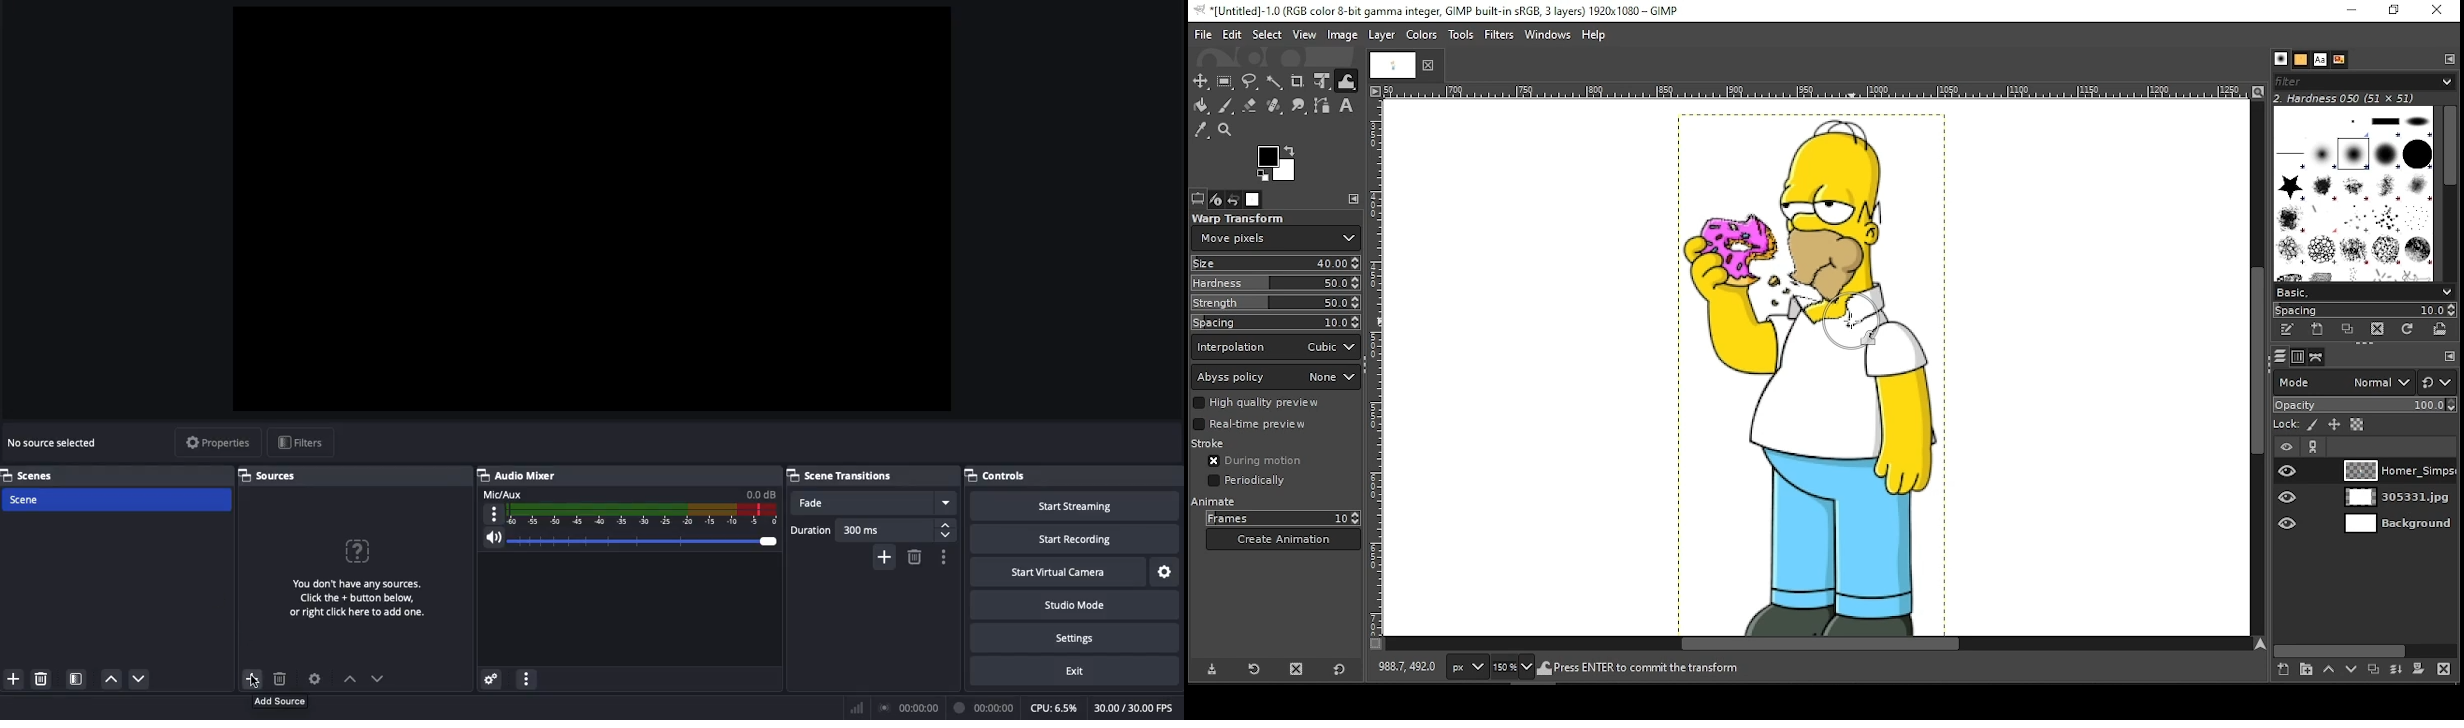 This screenshot has height=728, width=2464. Describe the element at coordinates (282, 701) in the screenshot. I see `ADD SOURCE` at that location.